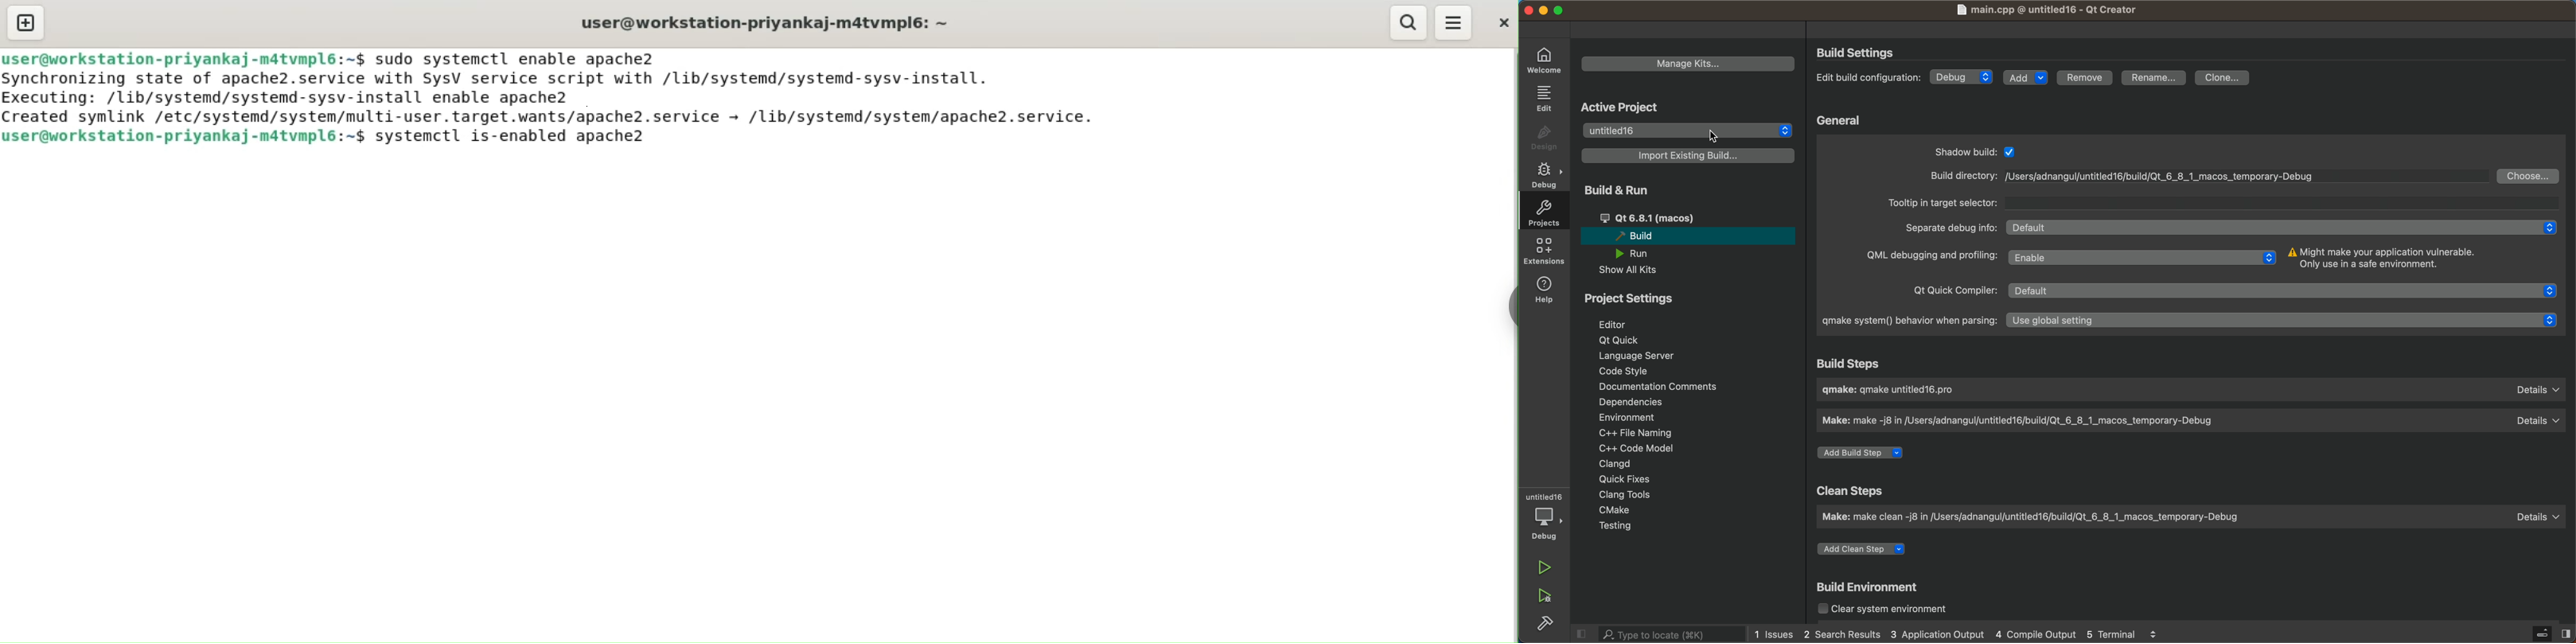  Describe the element at coordinates (1886, 607) in the screenshot. I see `clear ` at that location.